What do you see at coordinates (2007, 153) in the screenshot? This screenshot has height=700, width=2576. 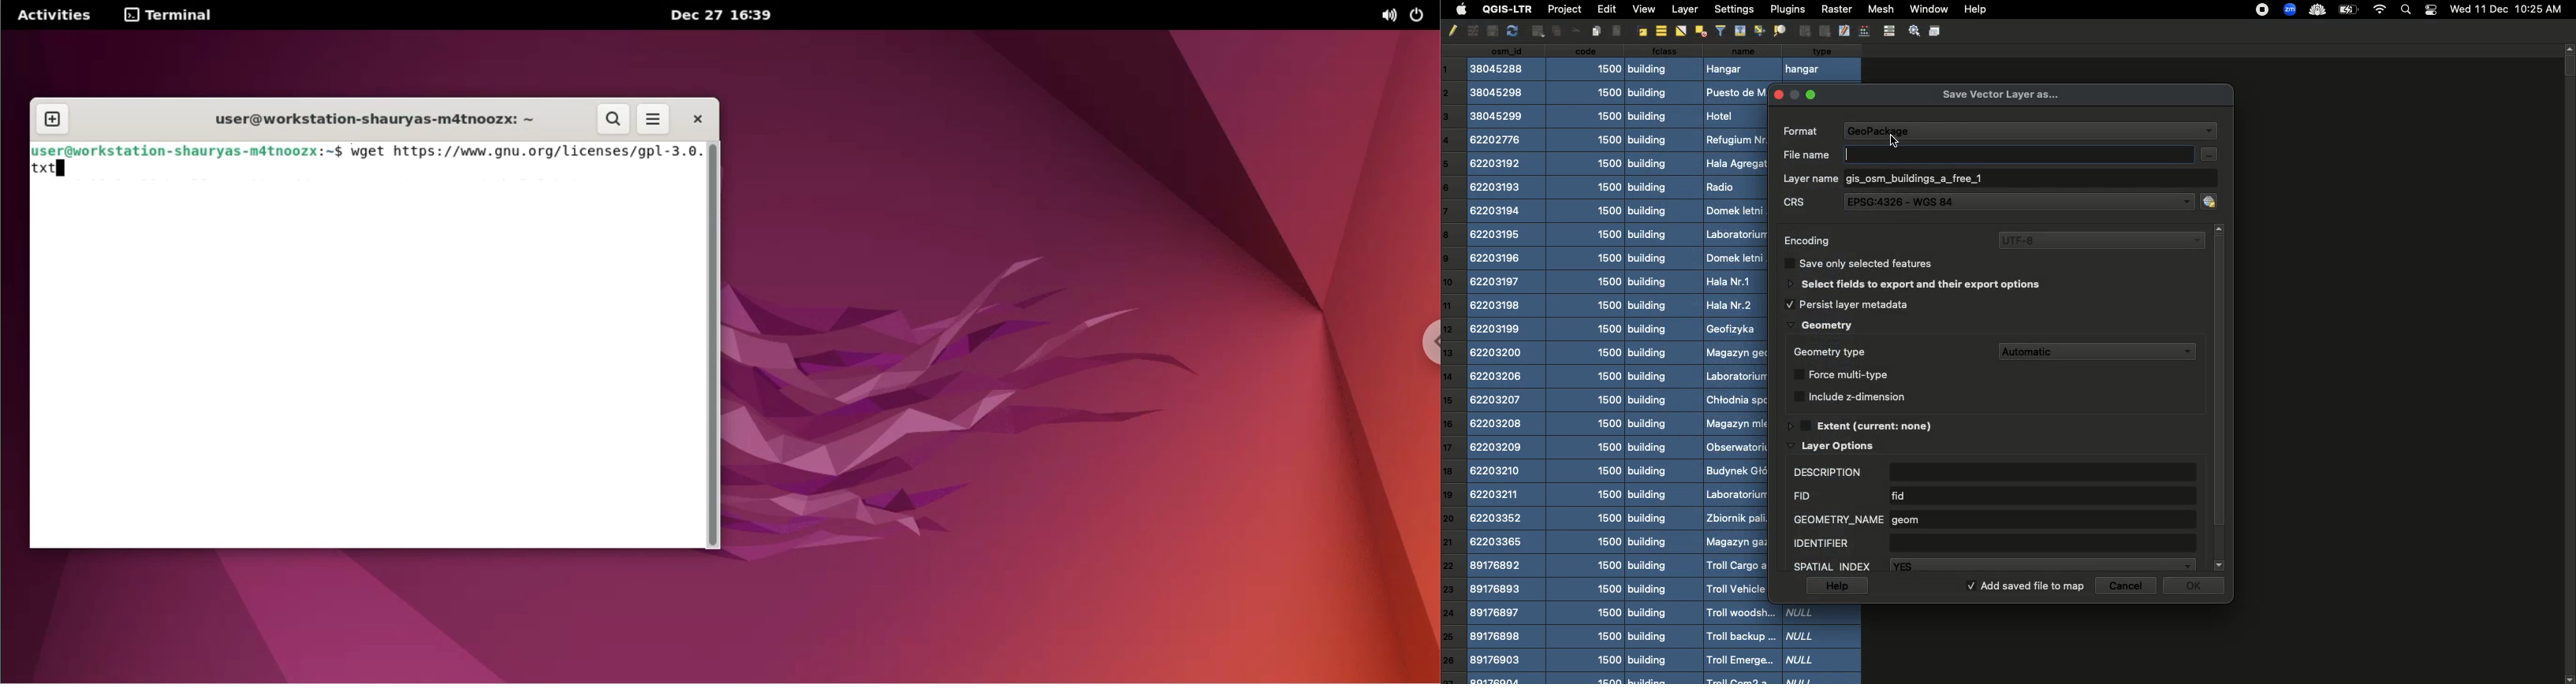 I see `File name` at bounding box center [2007, 153].